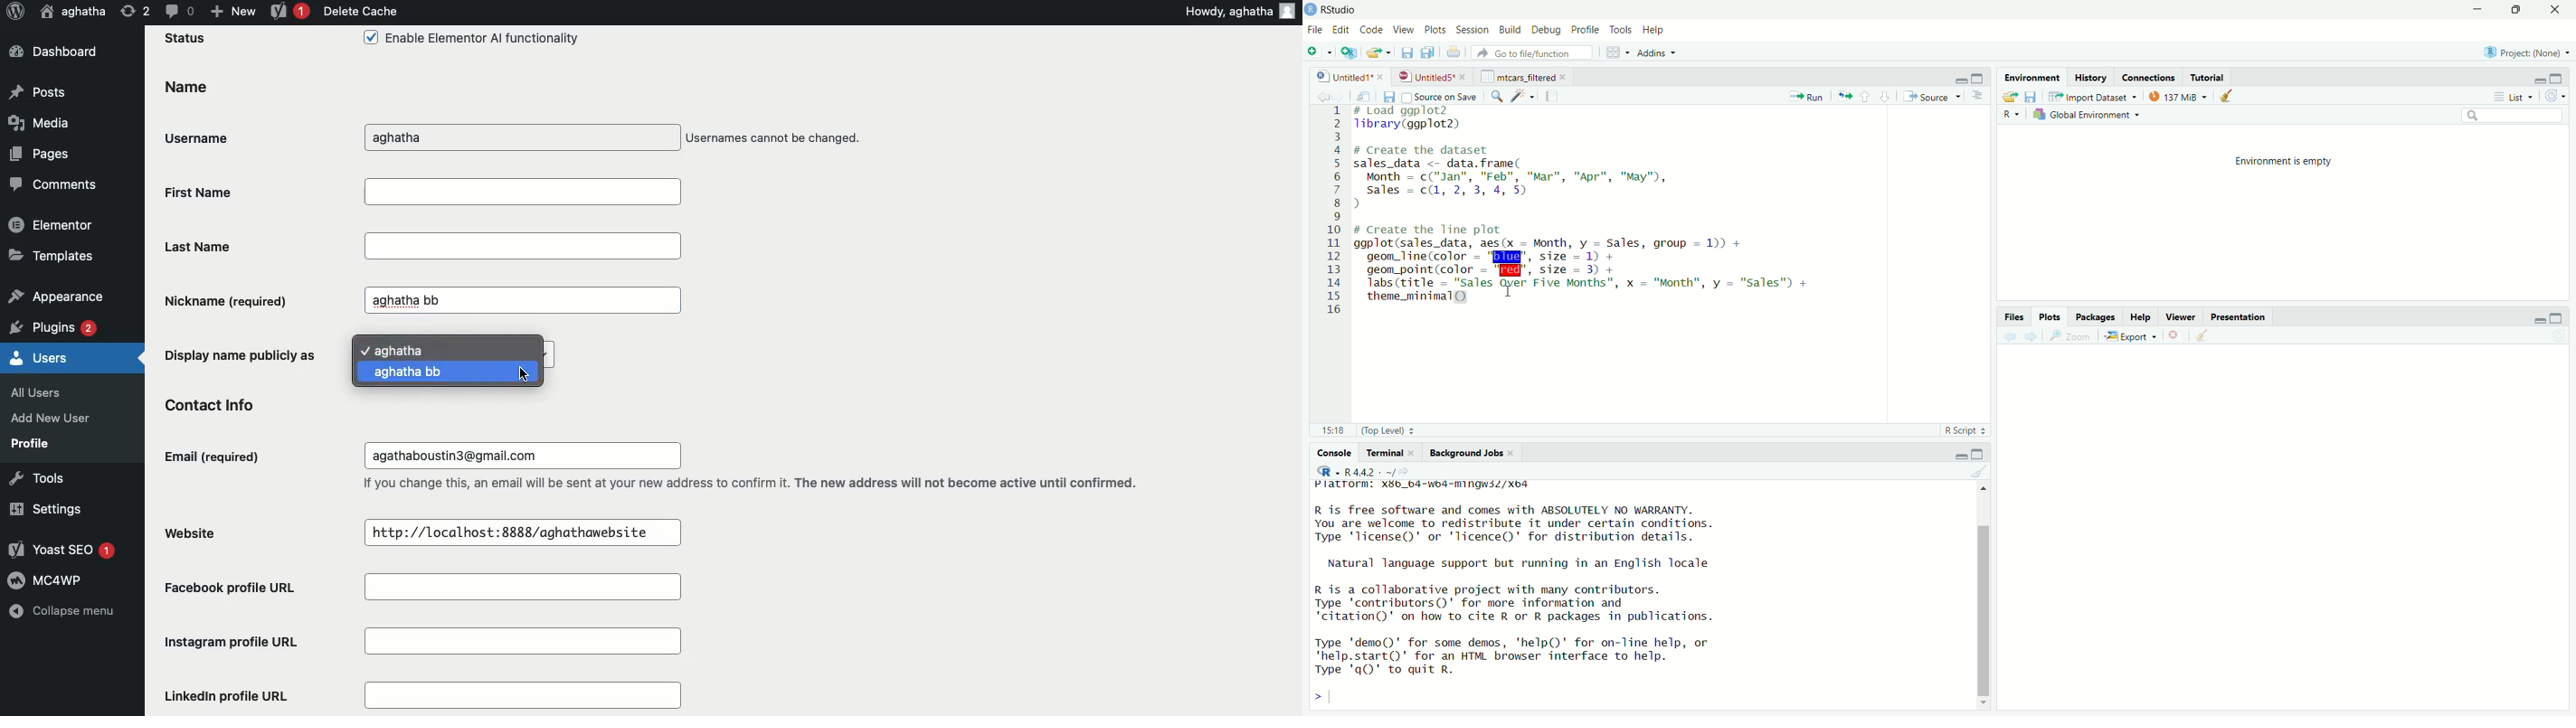 This screenshot has height=728, width=2576. I want to click on minimize, so click(2481, 9).